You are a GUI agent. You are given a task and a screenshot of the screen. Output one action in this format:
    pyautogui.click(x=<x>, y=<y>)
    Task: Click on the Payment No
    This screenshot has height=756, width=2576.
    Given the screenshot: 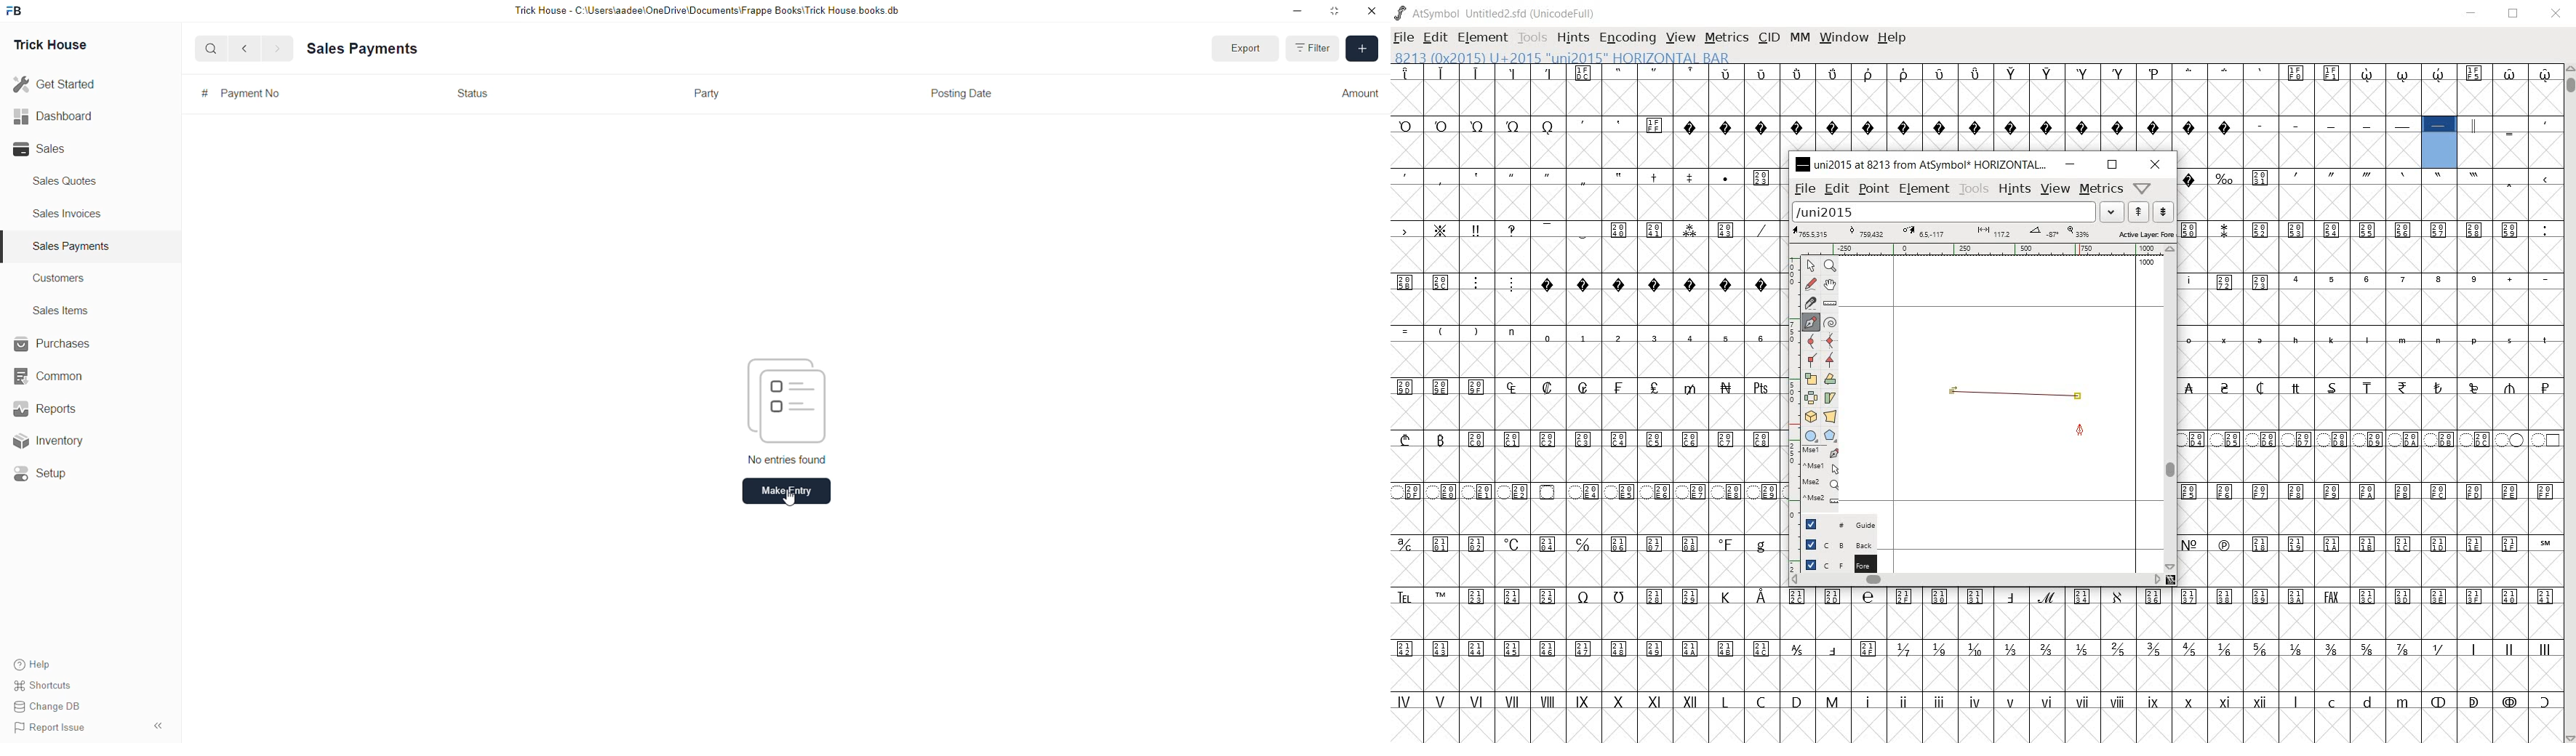 What is the action you would take?
    pyautogui.click(x=251, y=94)
    